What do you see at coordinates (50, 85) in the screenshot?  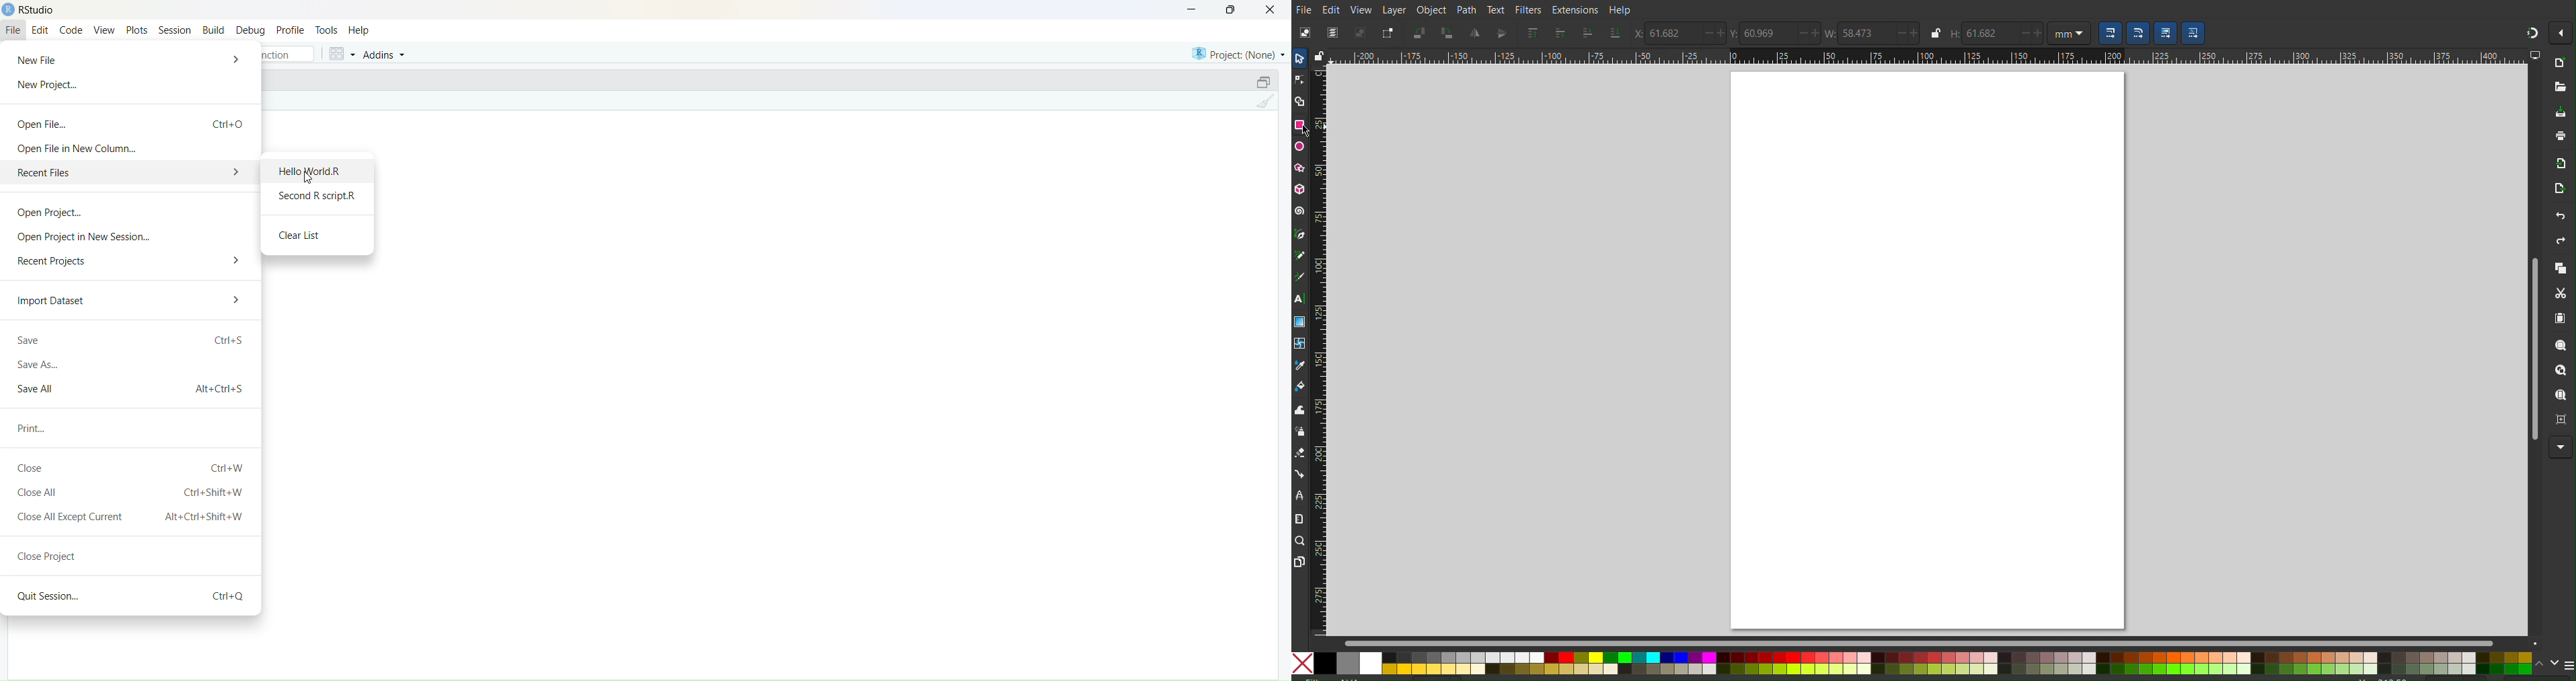 I see `New Project...` at bounding box center [50, 85].